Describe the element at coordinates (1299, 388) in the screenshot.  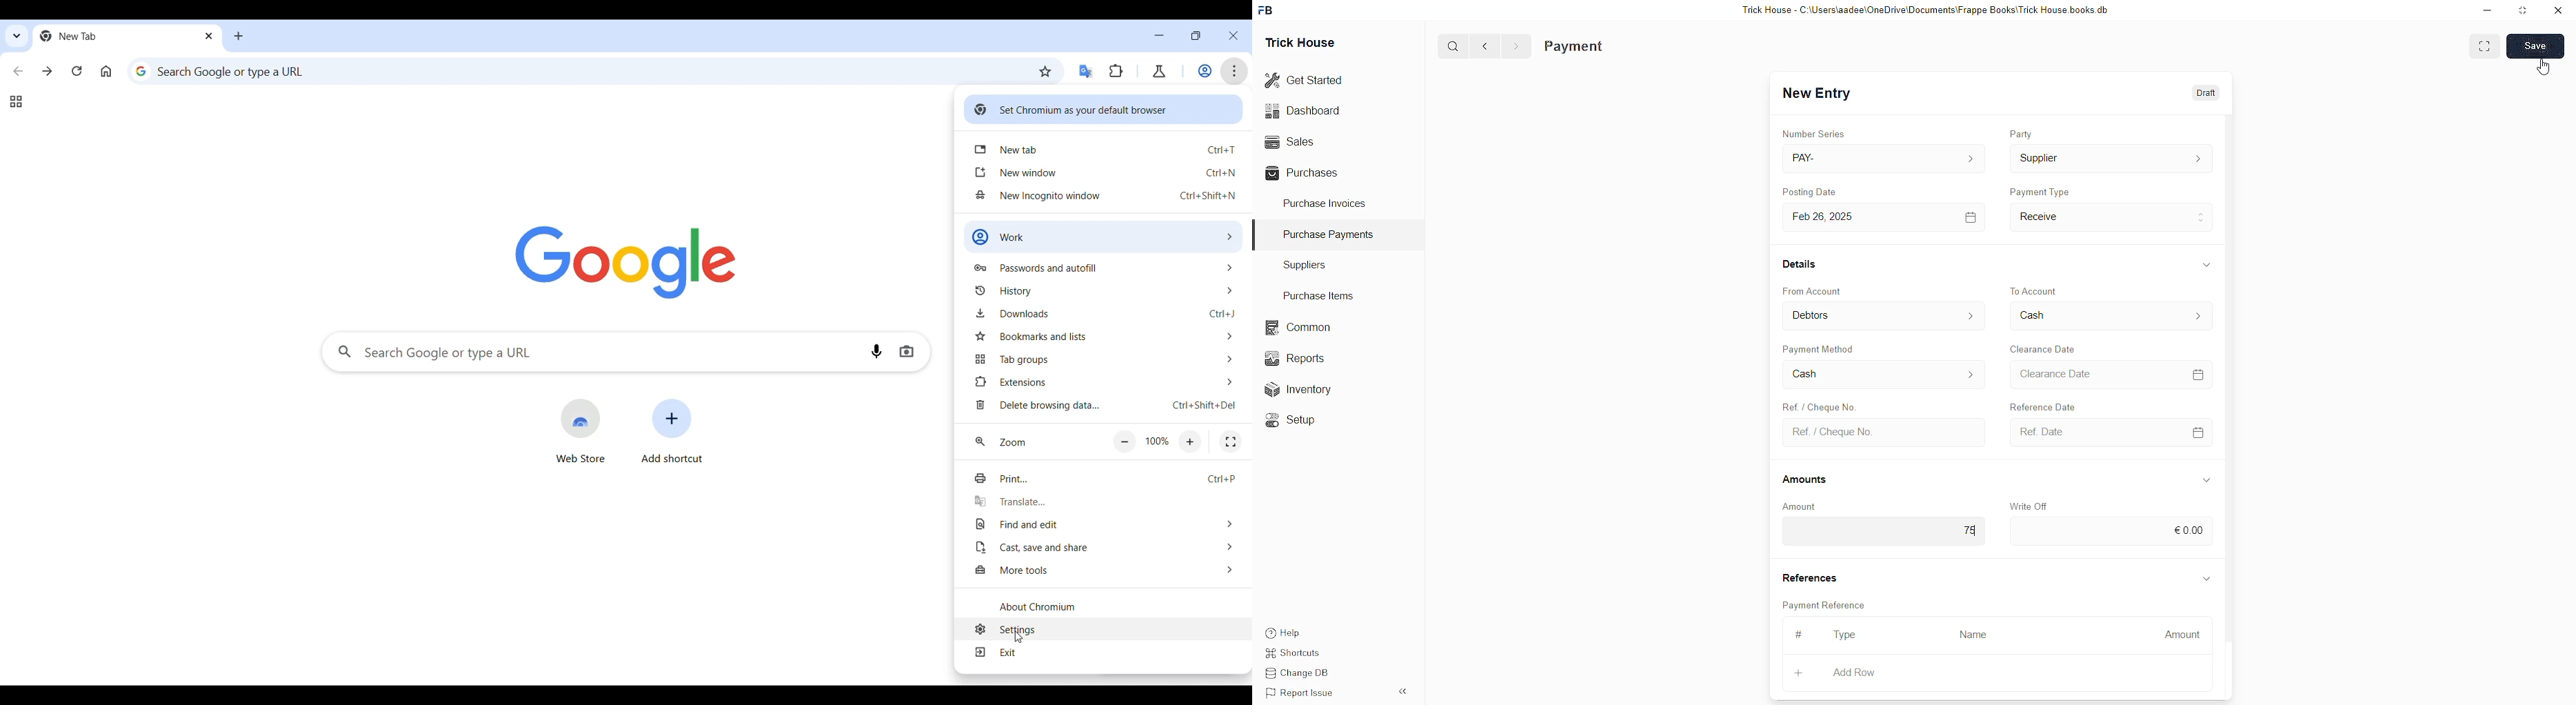
I see `Inventory` at that location.